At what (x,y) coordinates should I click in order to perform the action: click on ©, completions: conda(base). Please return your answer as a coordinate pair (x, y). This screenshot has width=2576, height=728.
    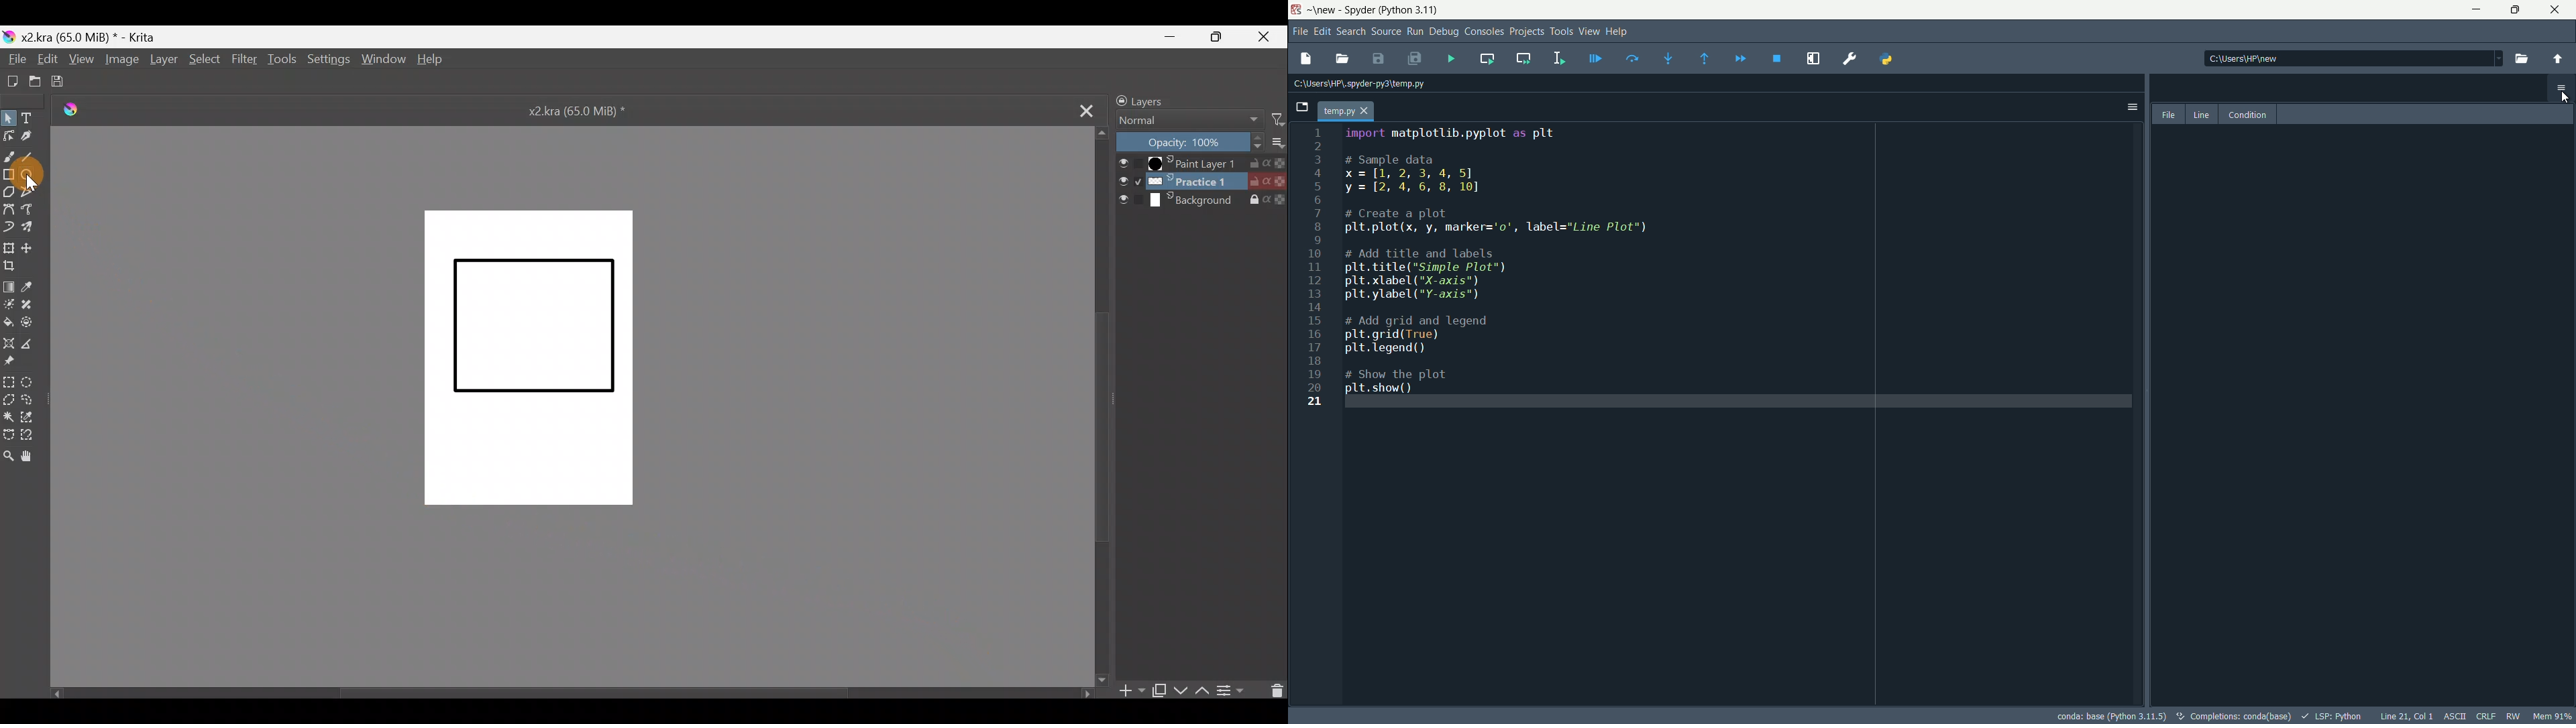
    Looking at the image, I should click on (2233, 714).